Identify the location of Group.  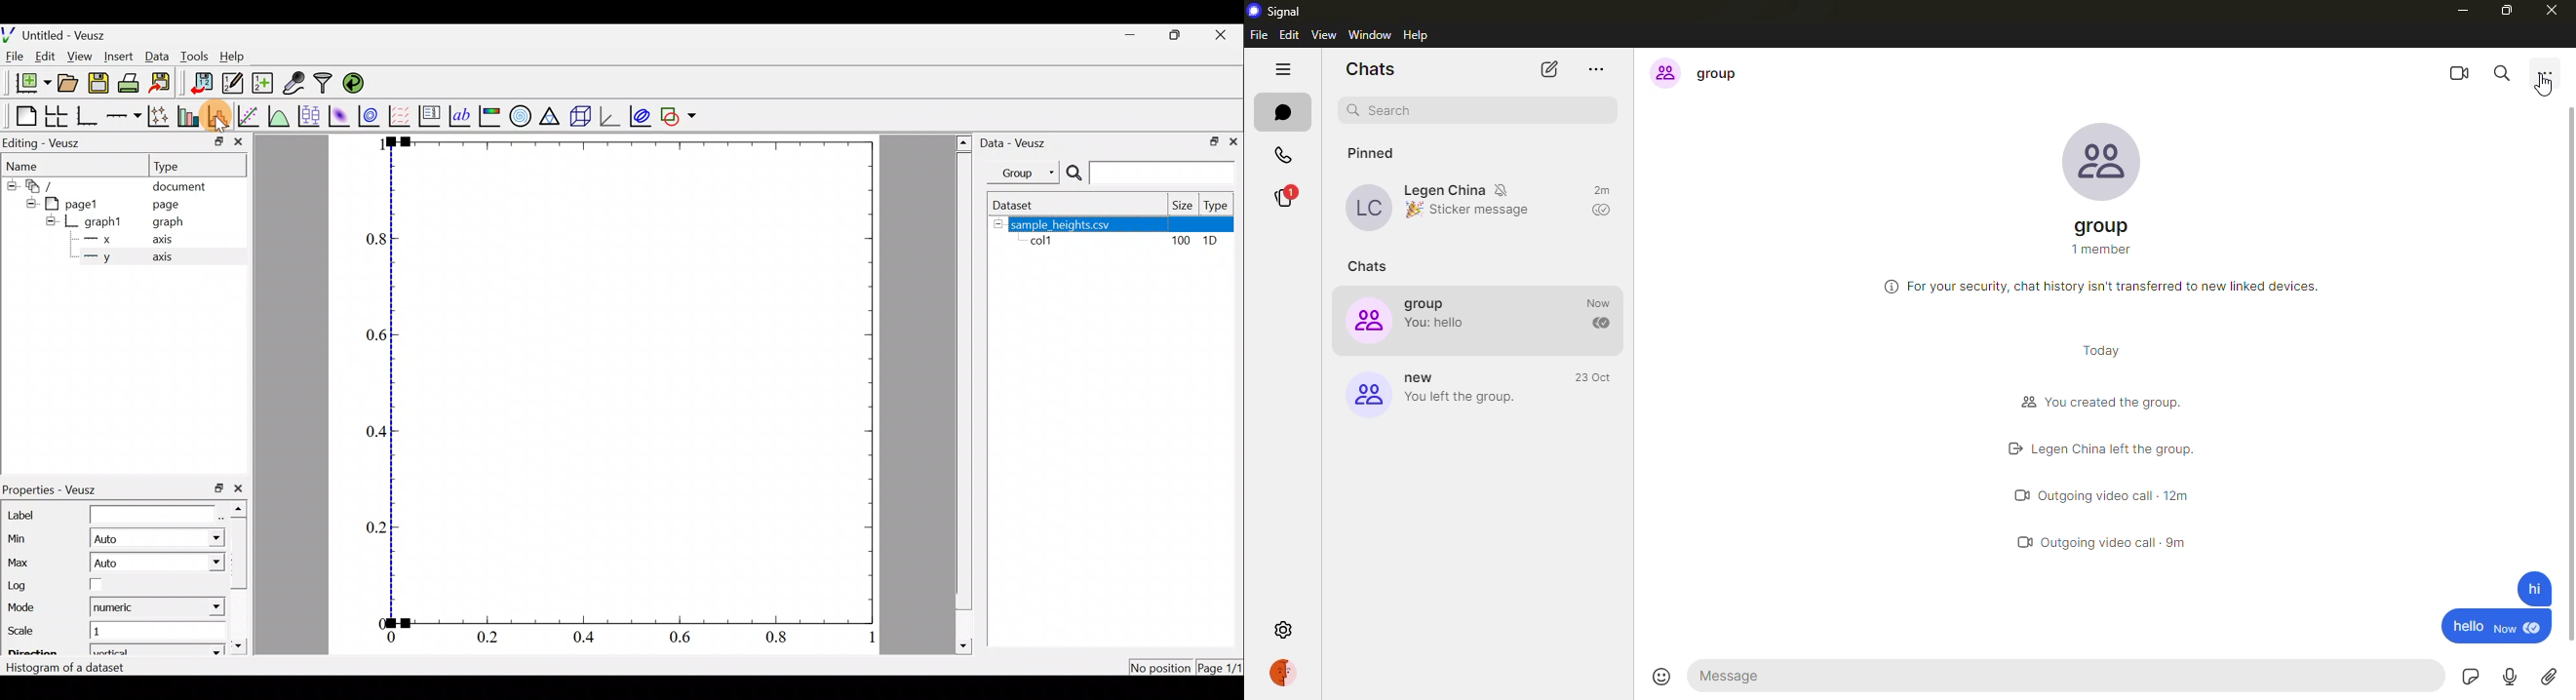
(1027, 172).